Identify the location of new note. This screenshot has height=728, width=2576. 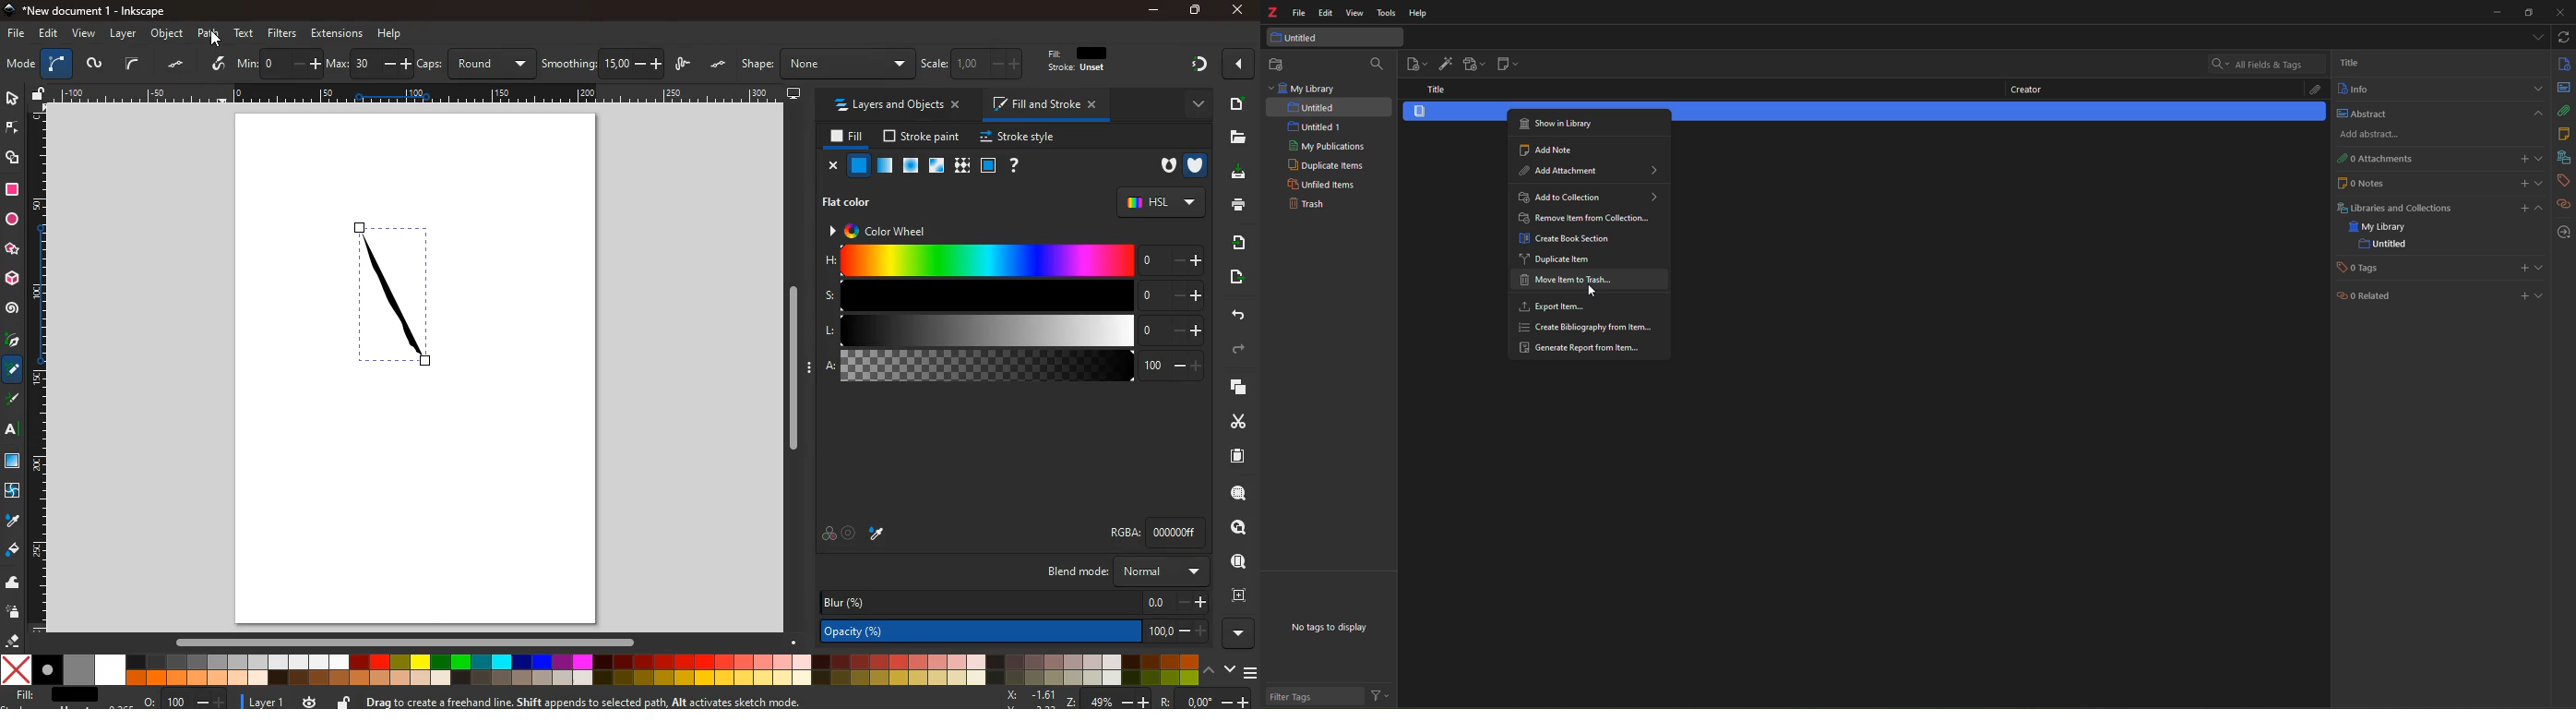
(1506, 65).